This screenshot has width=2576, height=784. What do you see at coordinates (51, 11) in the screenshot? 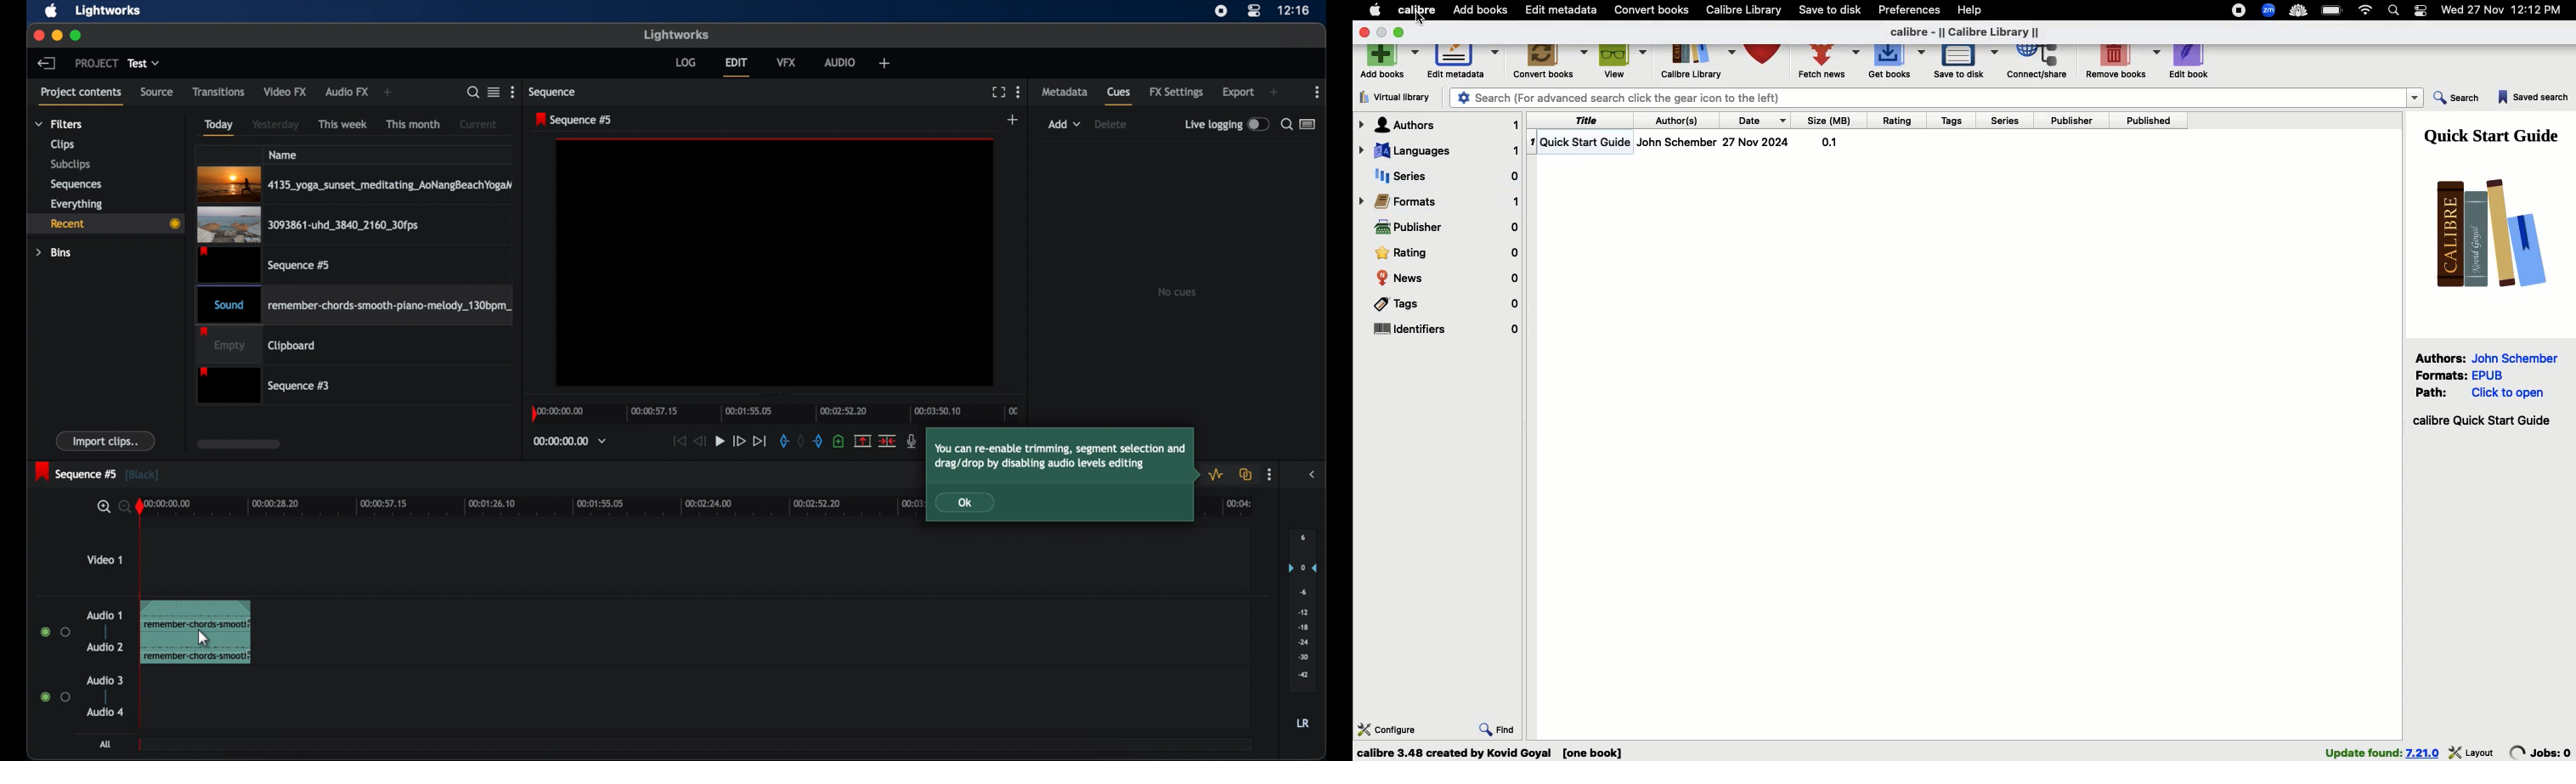
I see `apple icon` at bounding box center [51, 11].